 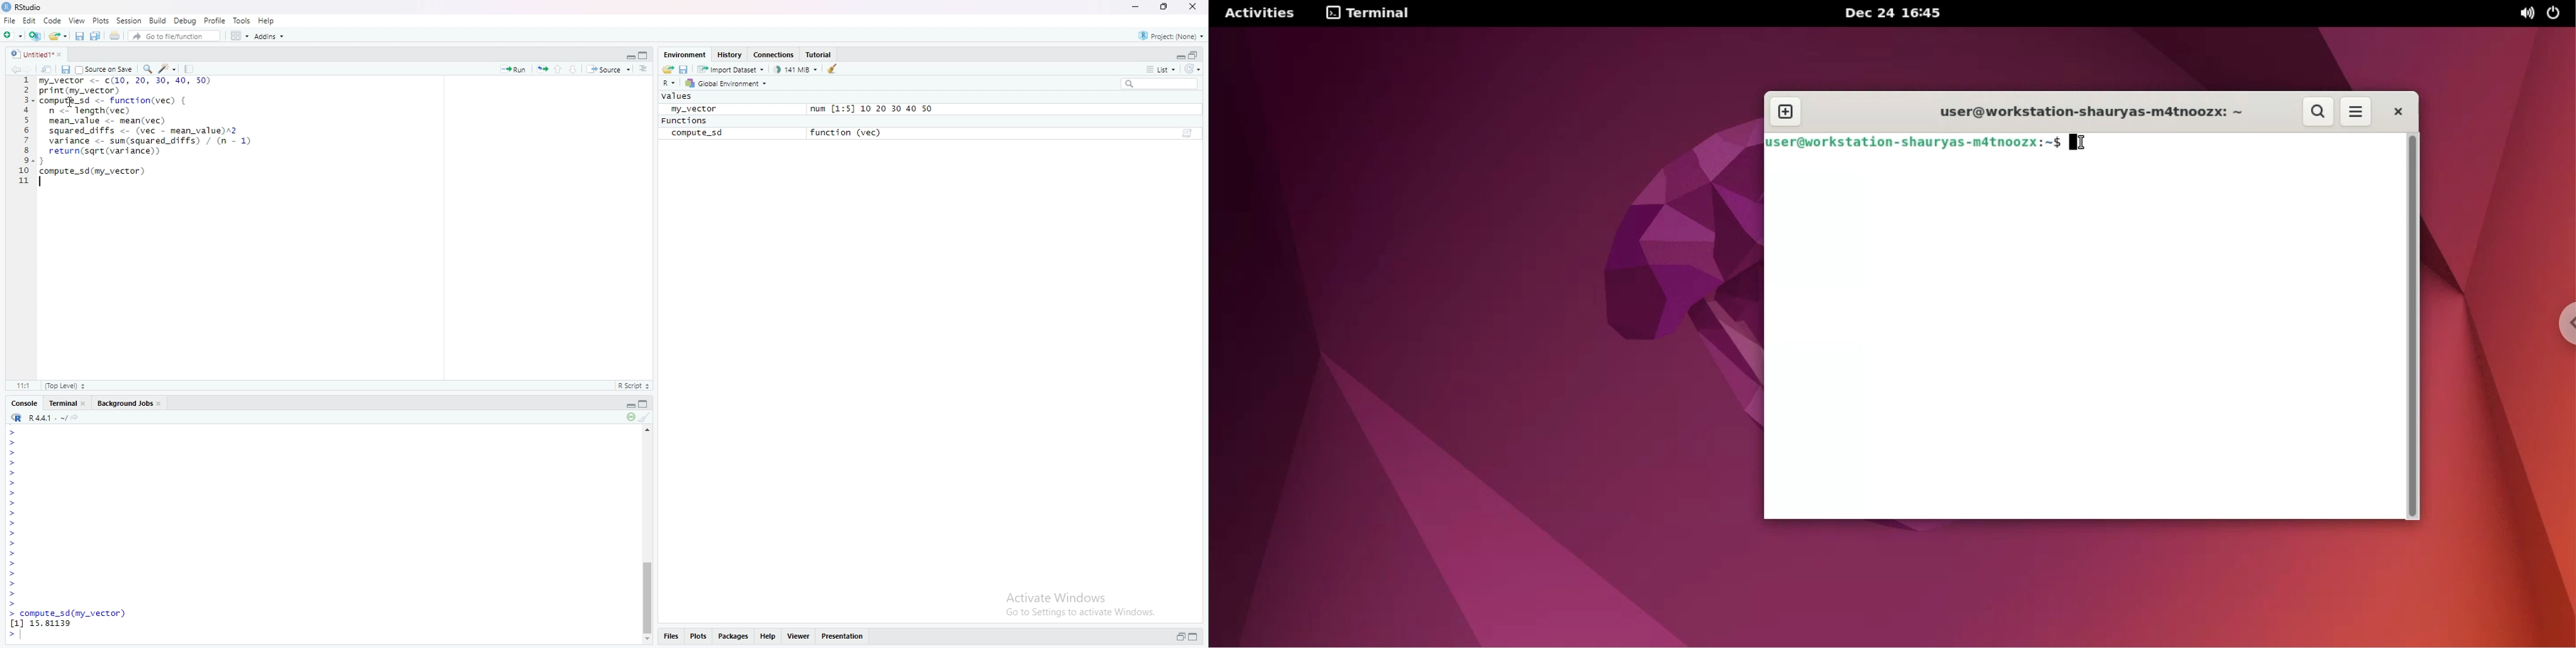 I want to click on Go forward to the next source location(Ctrl + F10), so click(x=35, y=69).